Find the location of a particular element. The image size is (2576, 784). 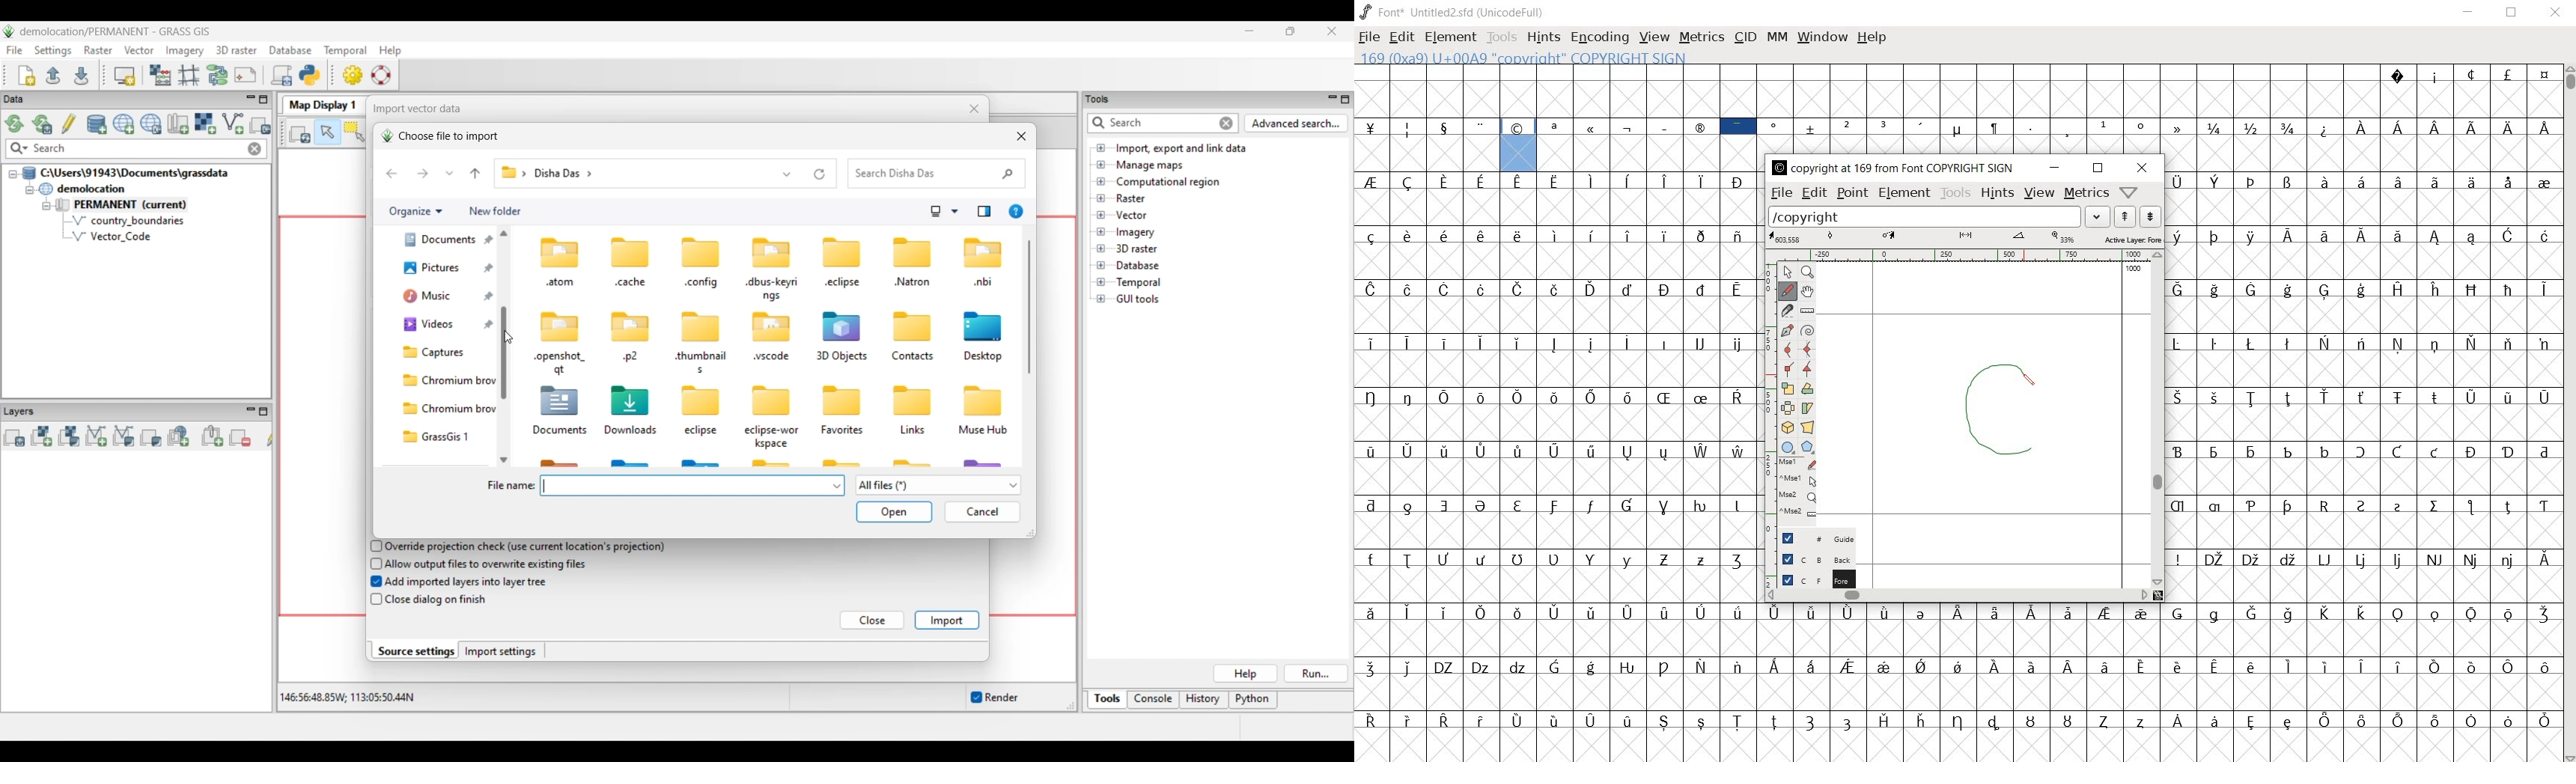

file is located at coordinates (1369, 39).